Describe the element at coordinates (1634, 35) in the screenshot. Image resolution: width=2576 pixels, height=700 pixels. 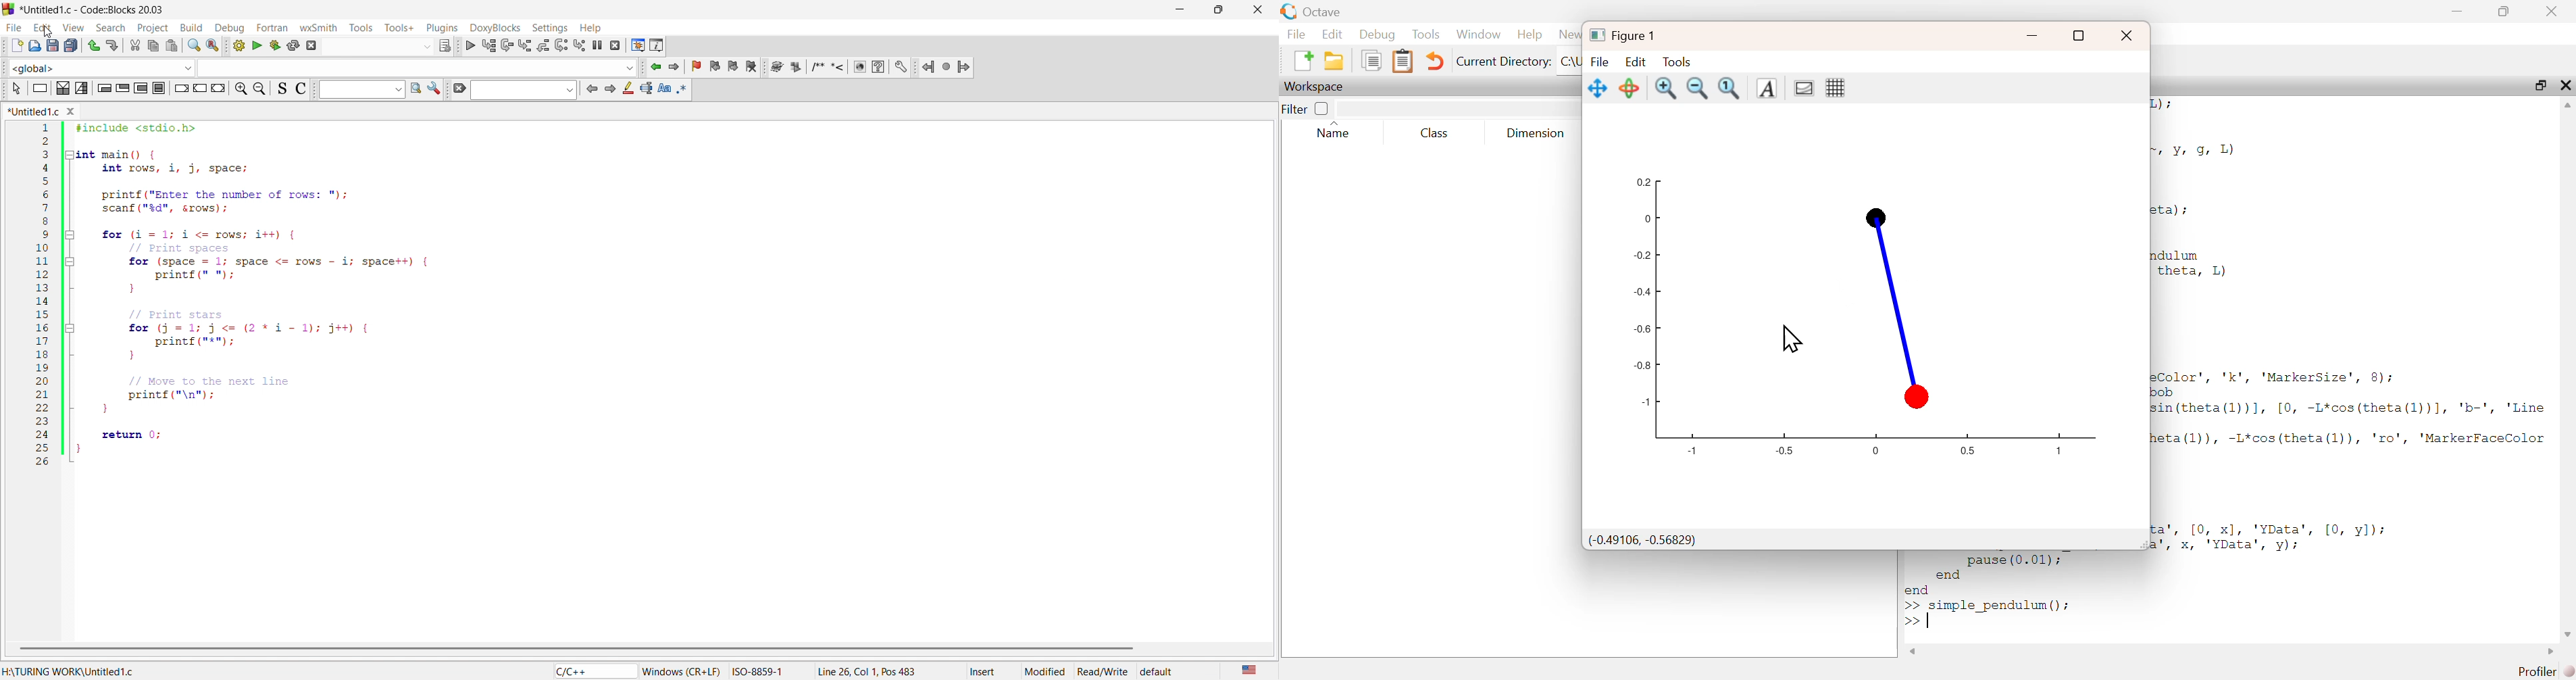
I see `Figure 1` at that location.